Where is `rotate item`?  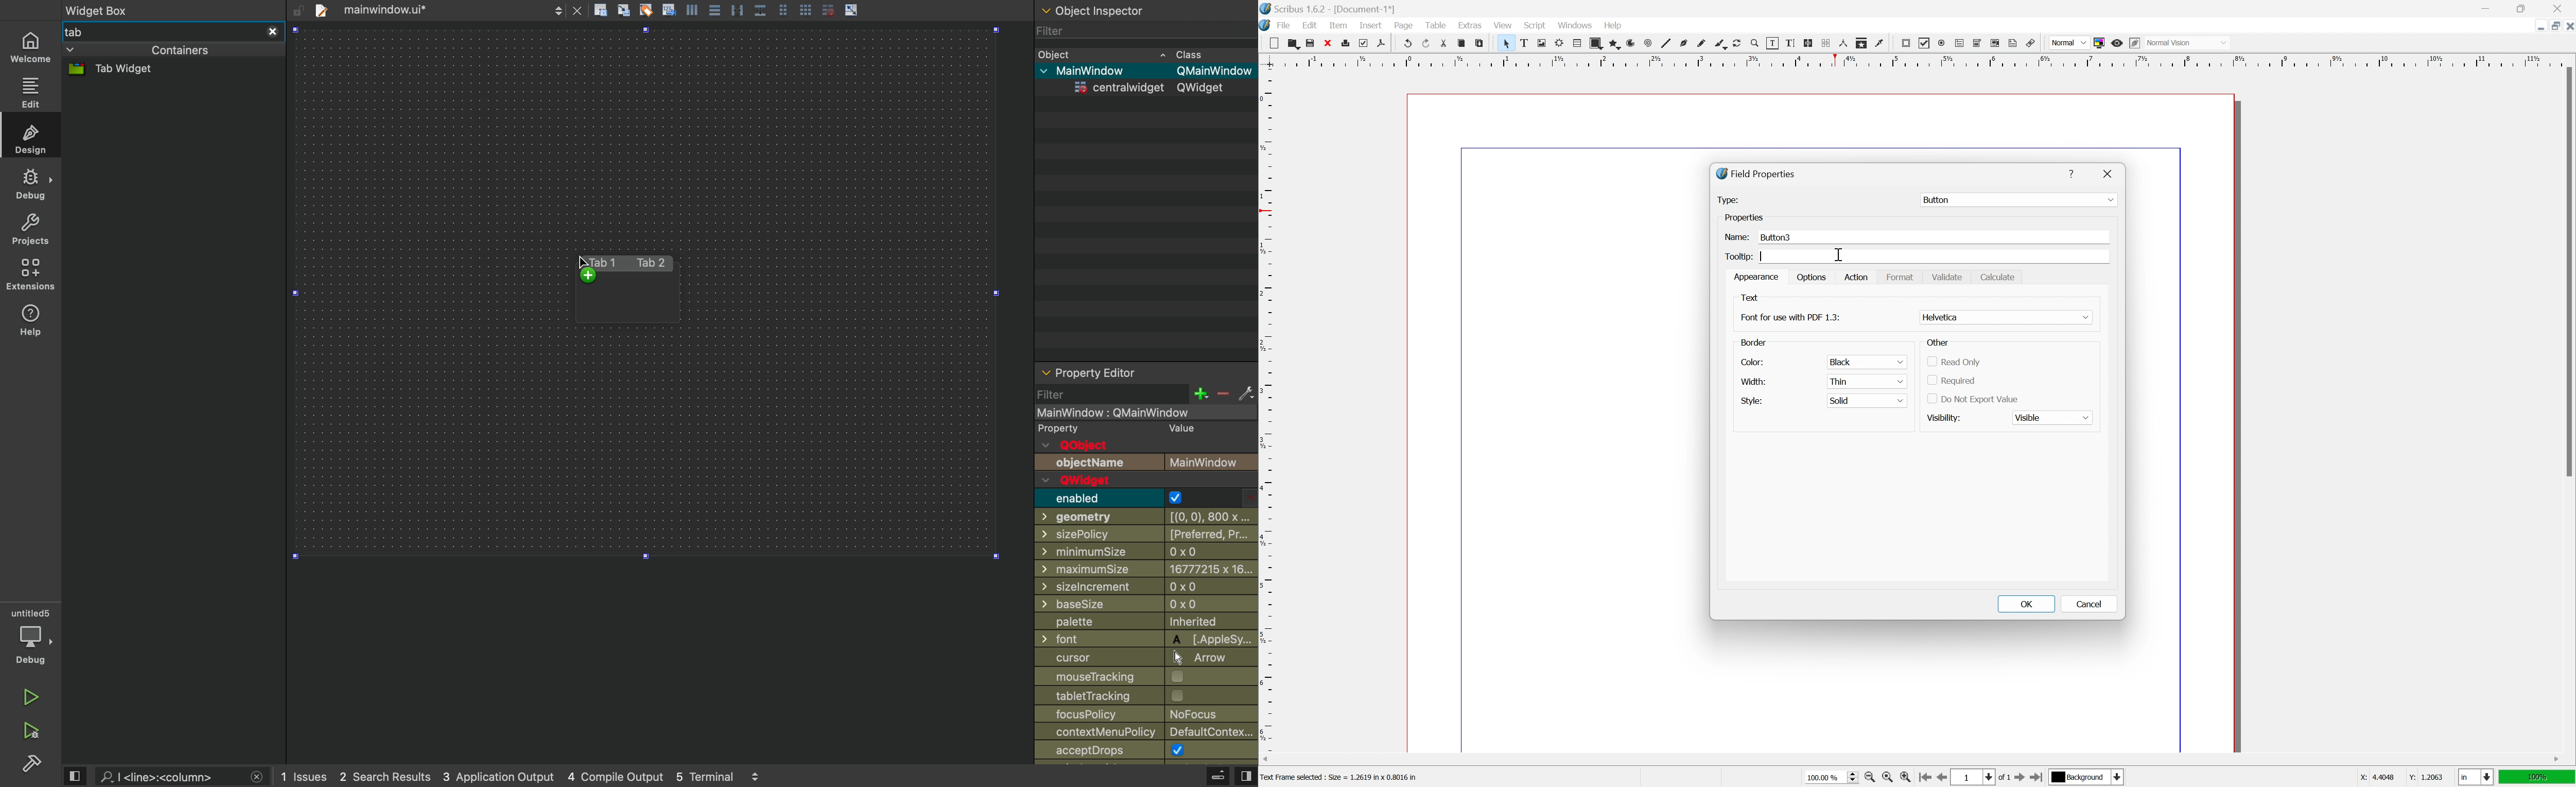
rotate item is located at coordinates (1737, 44).